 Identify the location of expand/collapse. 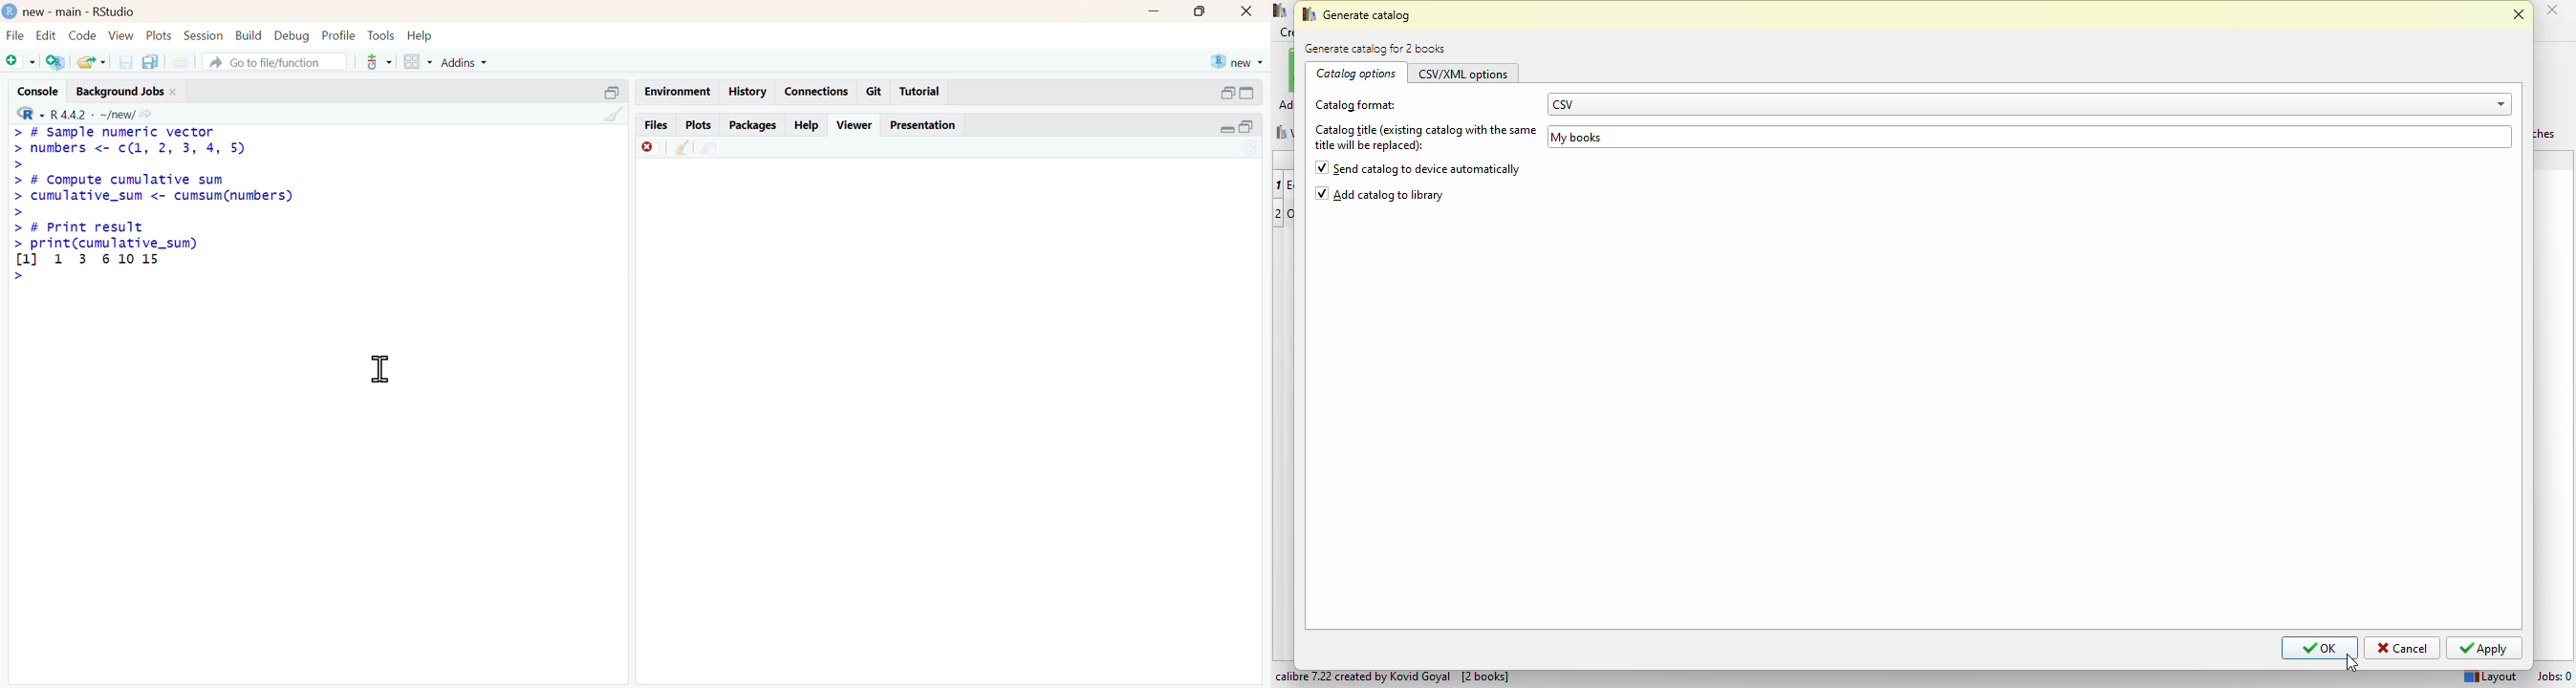
(1226, 129).